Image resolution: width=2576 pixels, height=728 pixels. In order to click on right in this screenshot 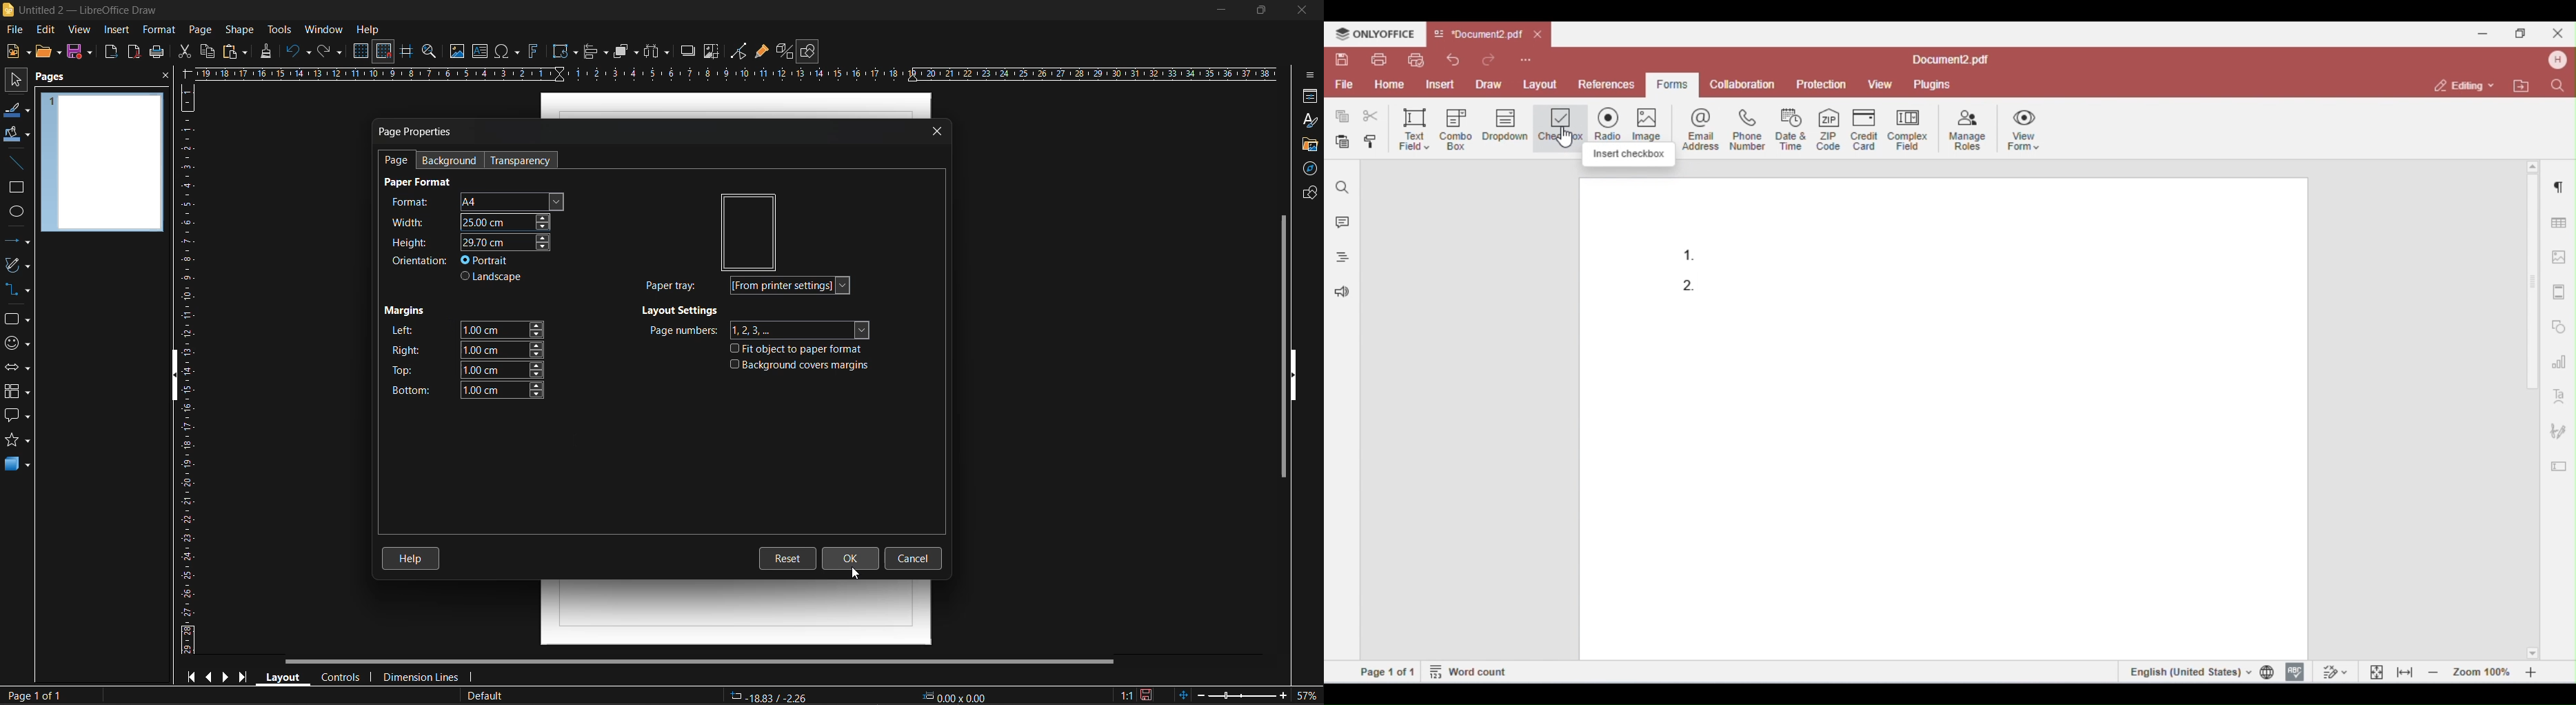, I will do `click(467, 349)`.